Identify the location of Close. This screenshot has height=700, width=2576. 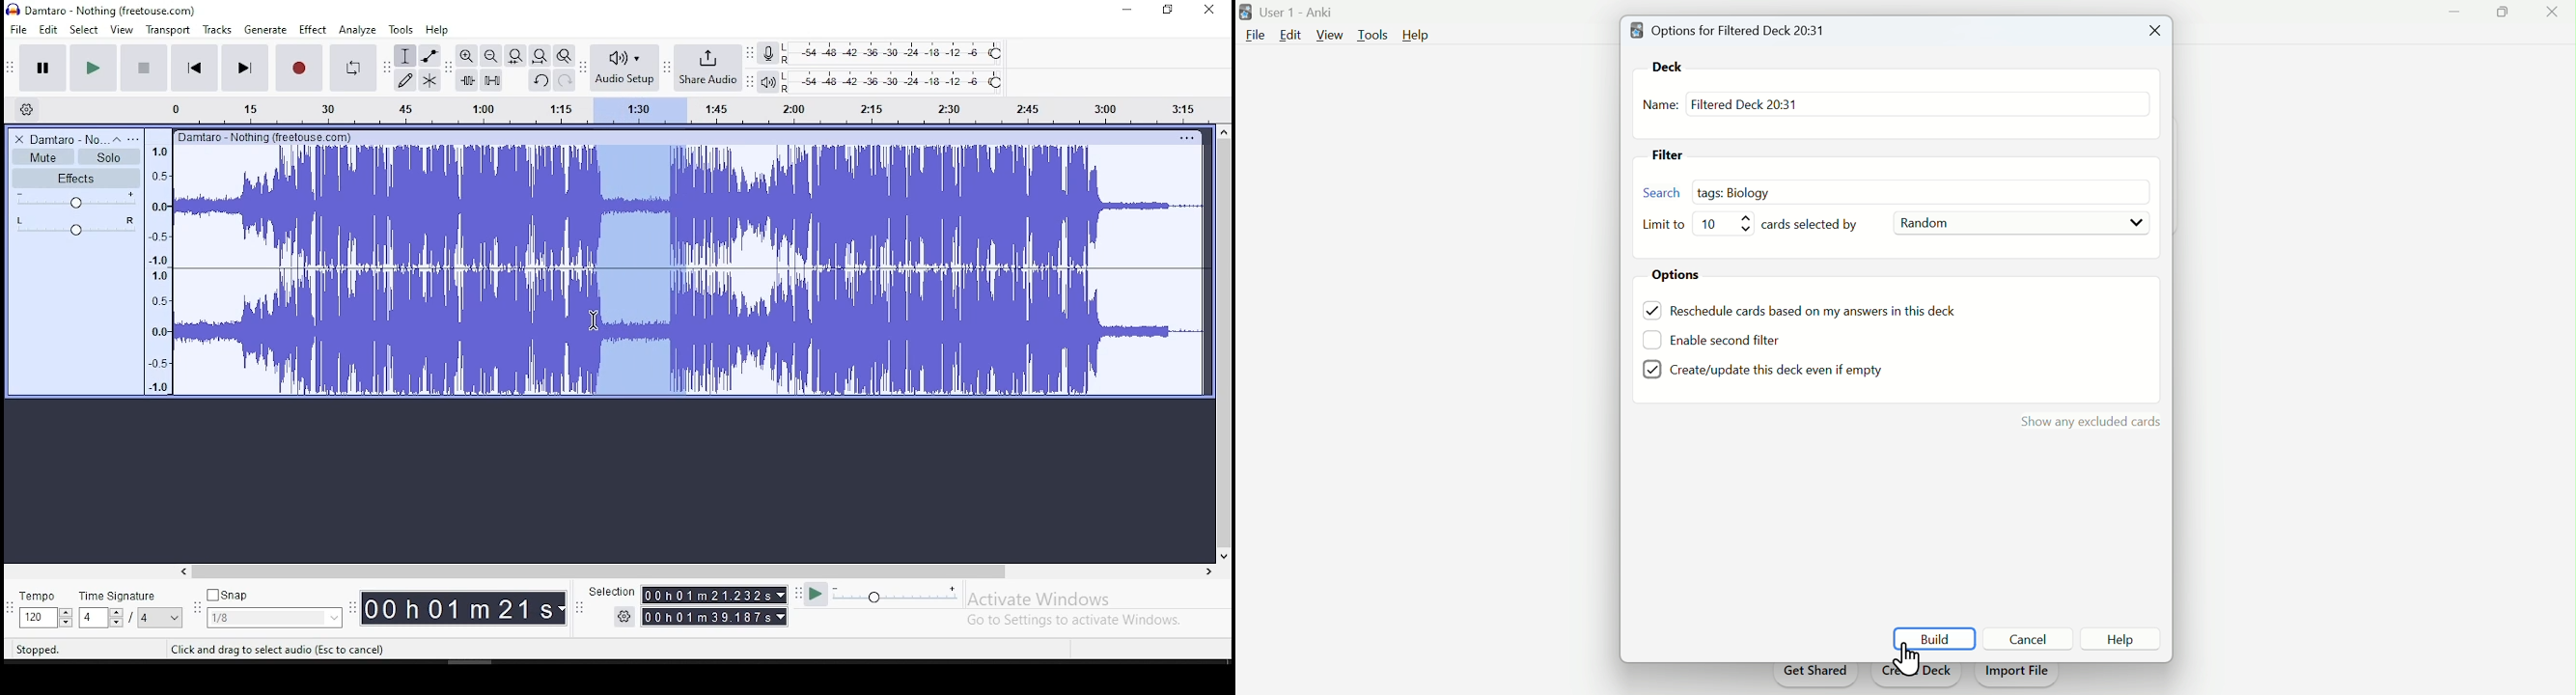
(2549, 15).